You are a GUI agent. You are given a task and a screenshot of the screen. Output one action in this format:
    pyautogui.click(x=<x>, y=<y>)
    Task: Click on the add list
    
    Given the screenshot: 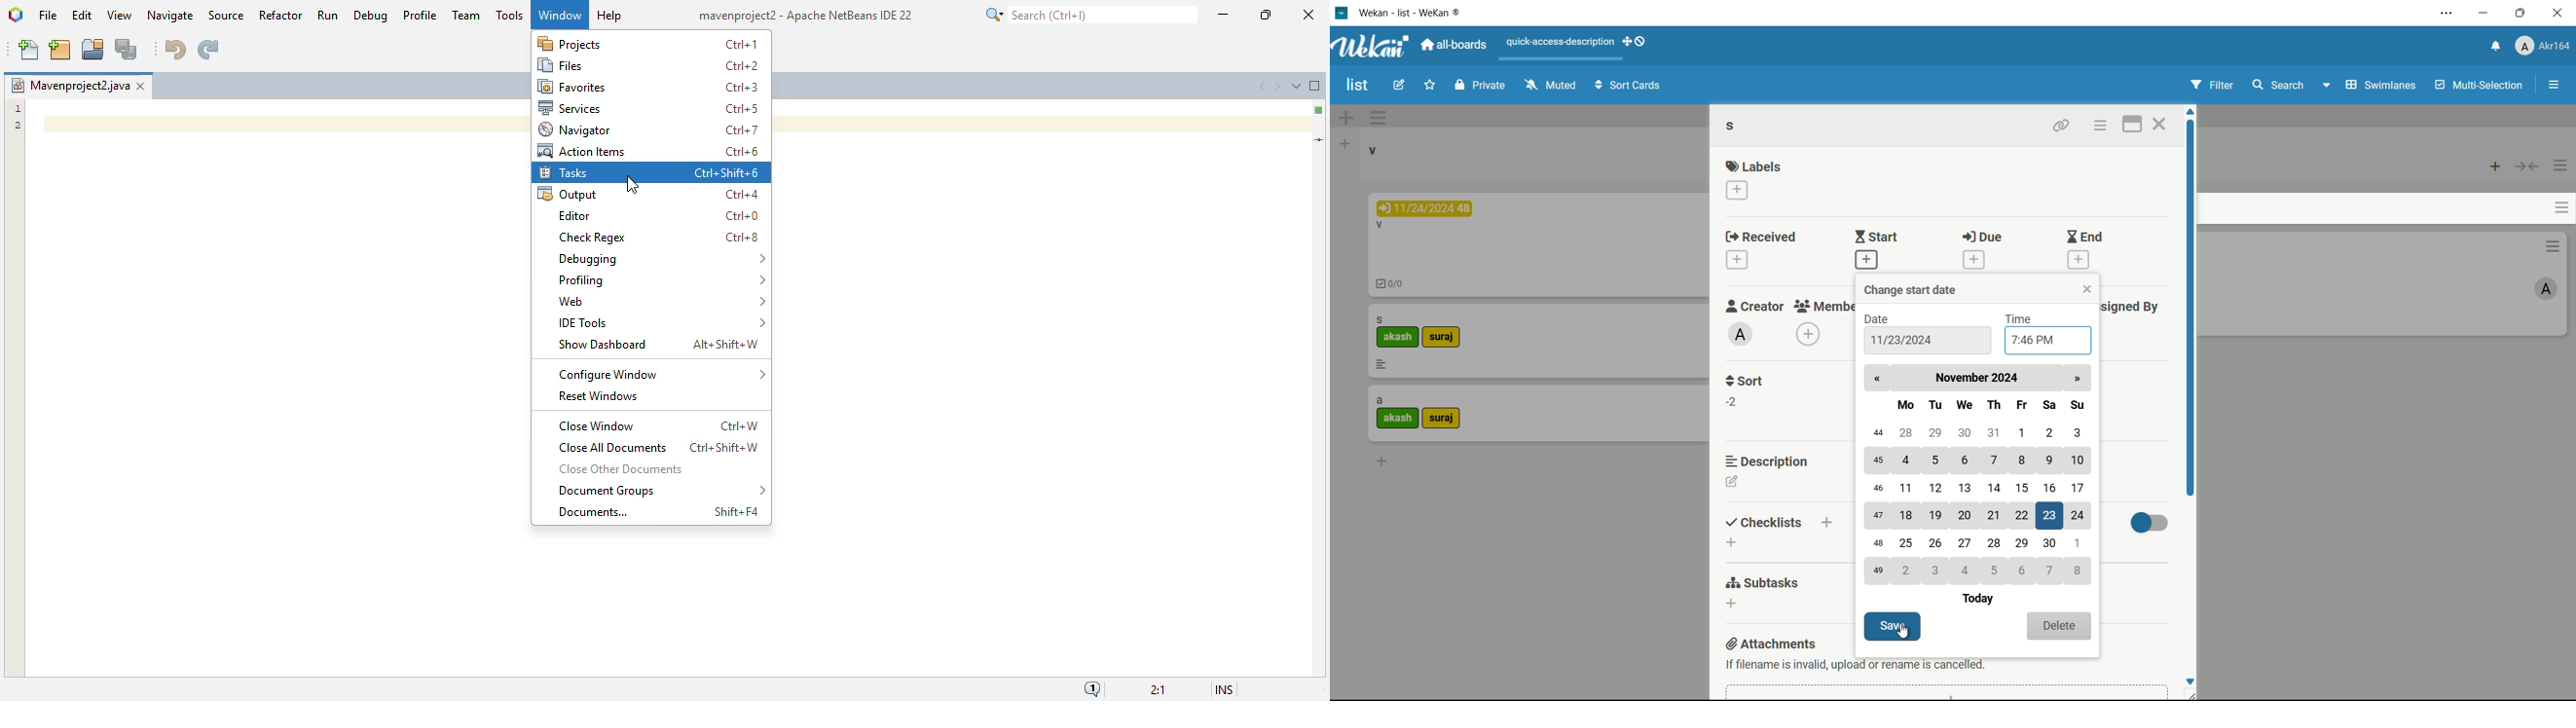 What is the action you would take?
    pyautogui.click(x=1345, y=145)
    